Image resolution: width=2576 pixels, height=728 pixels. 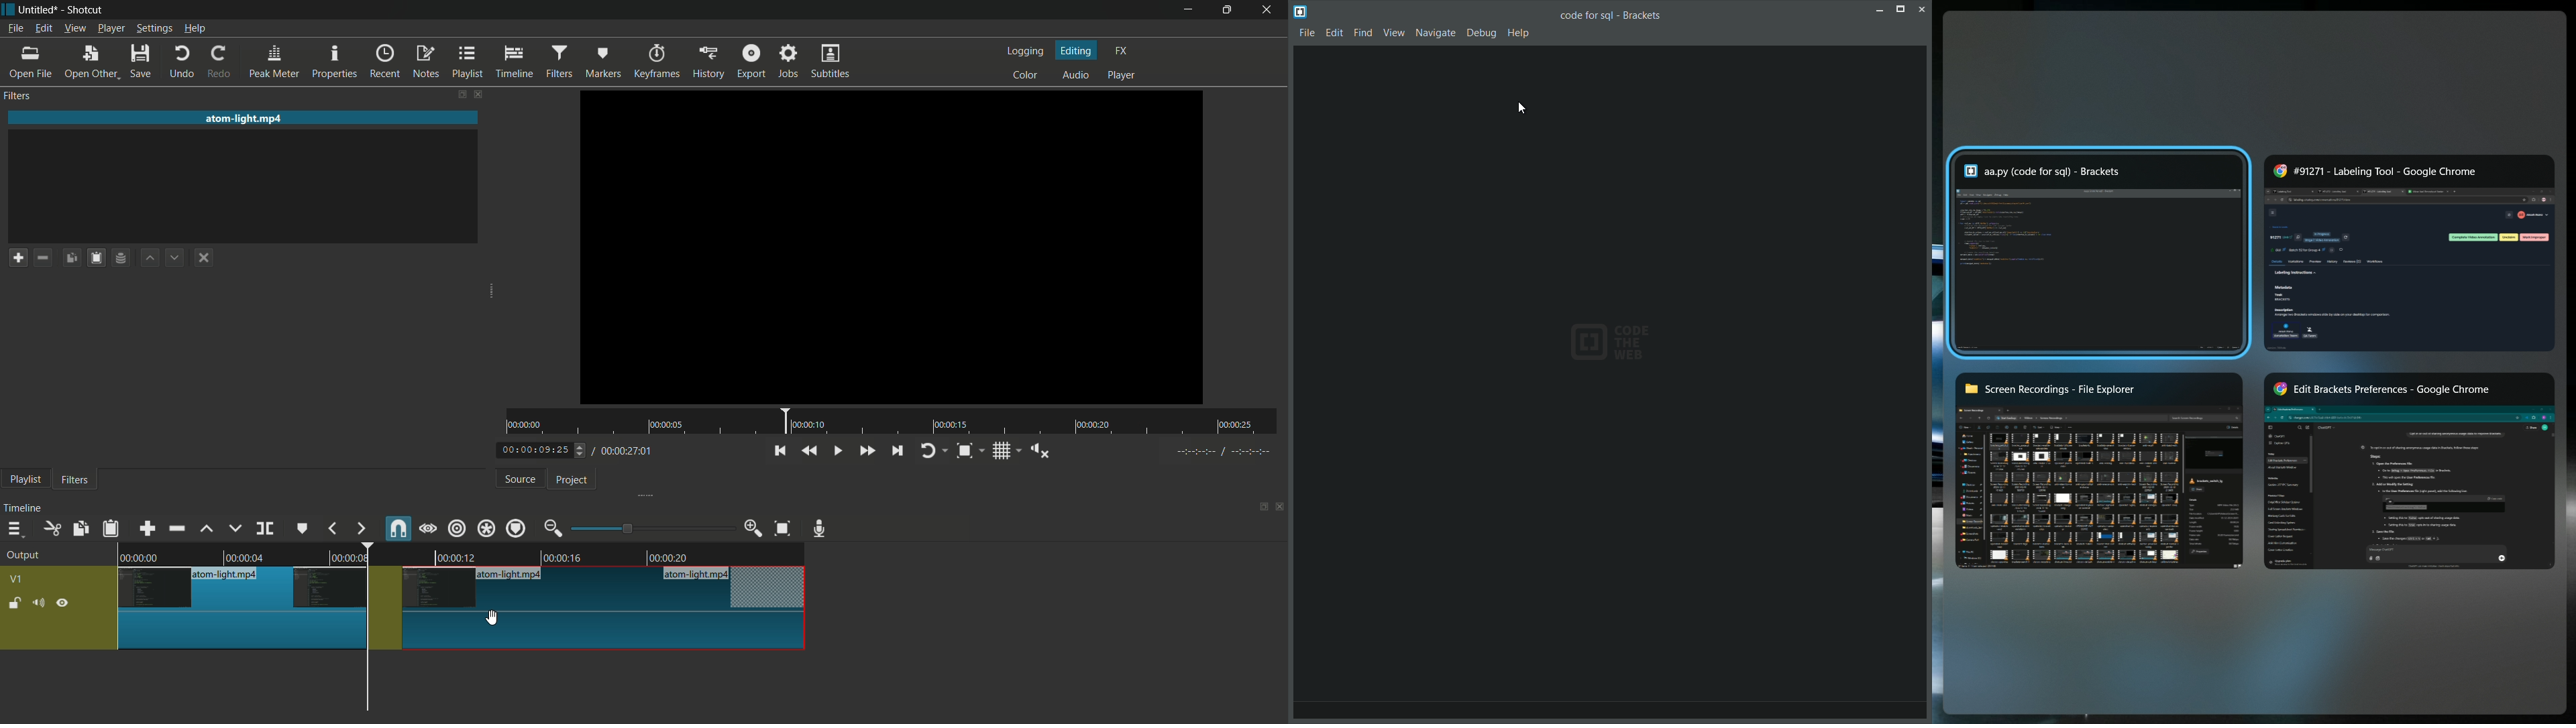 I want to click on recent, so click(x=387, y=62).